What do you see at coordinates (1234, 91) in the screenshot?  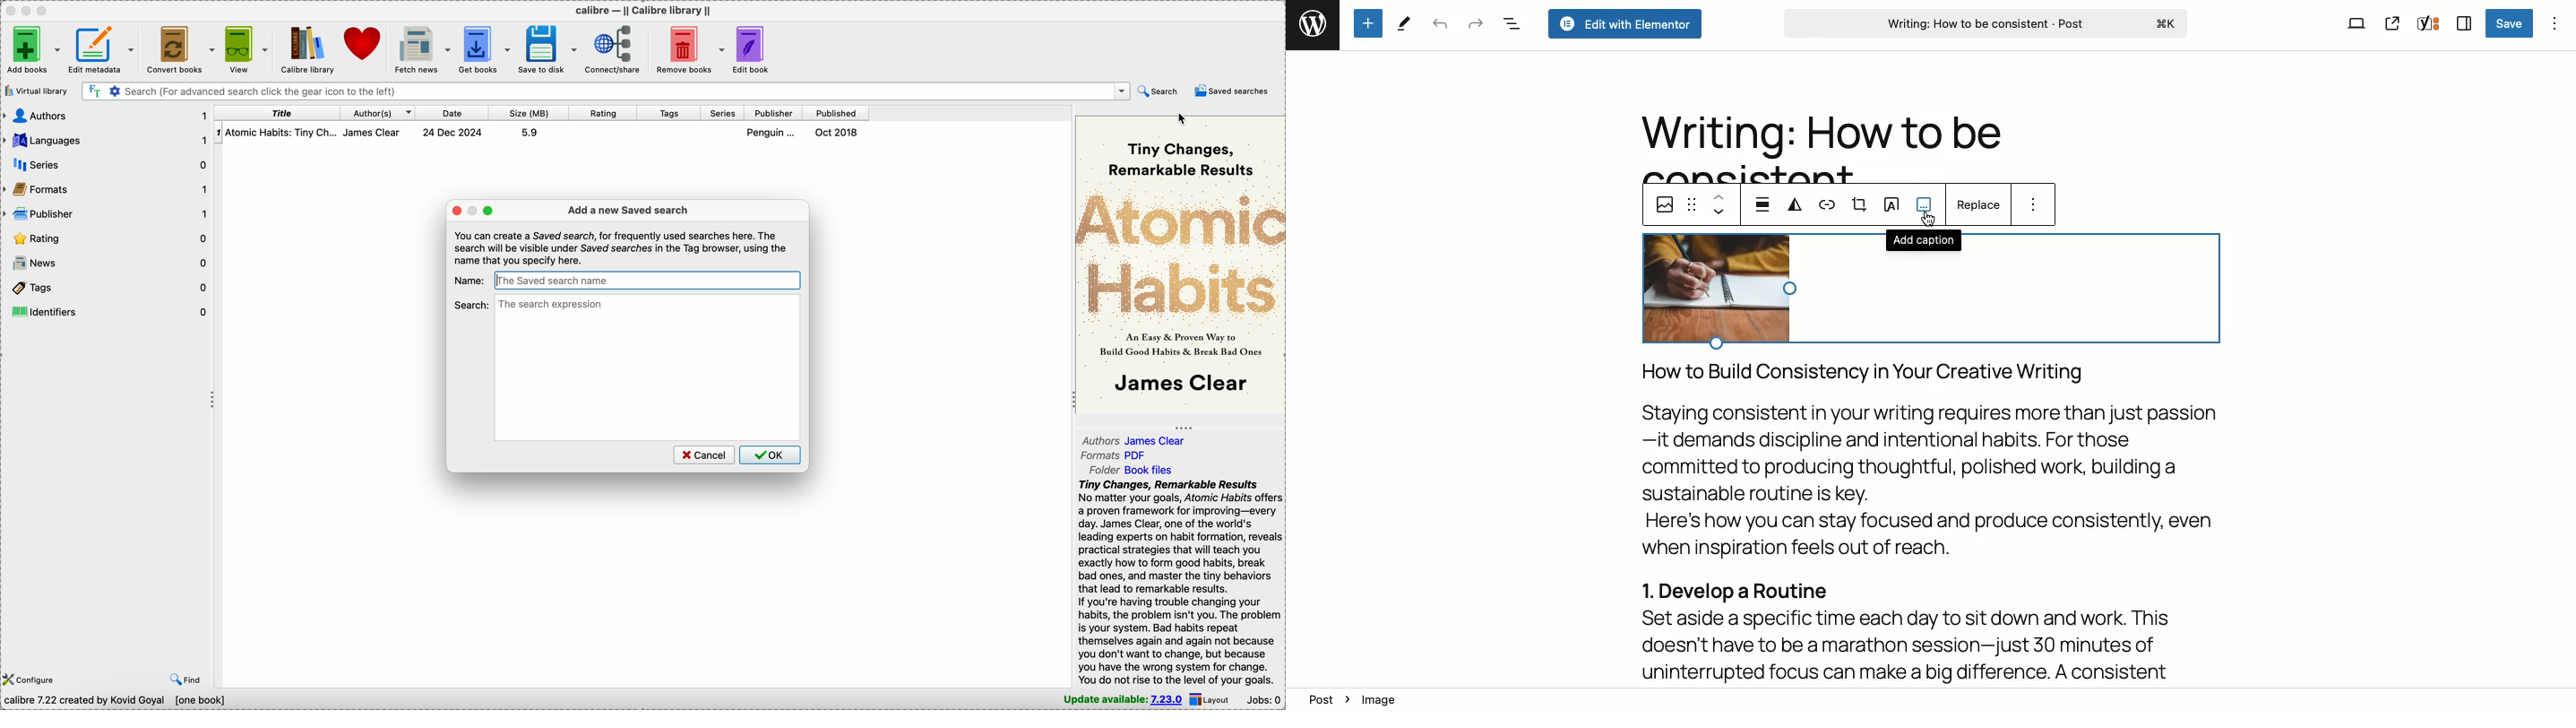 I see `saved searches` at bounding box center [1234, 91].